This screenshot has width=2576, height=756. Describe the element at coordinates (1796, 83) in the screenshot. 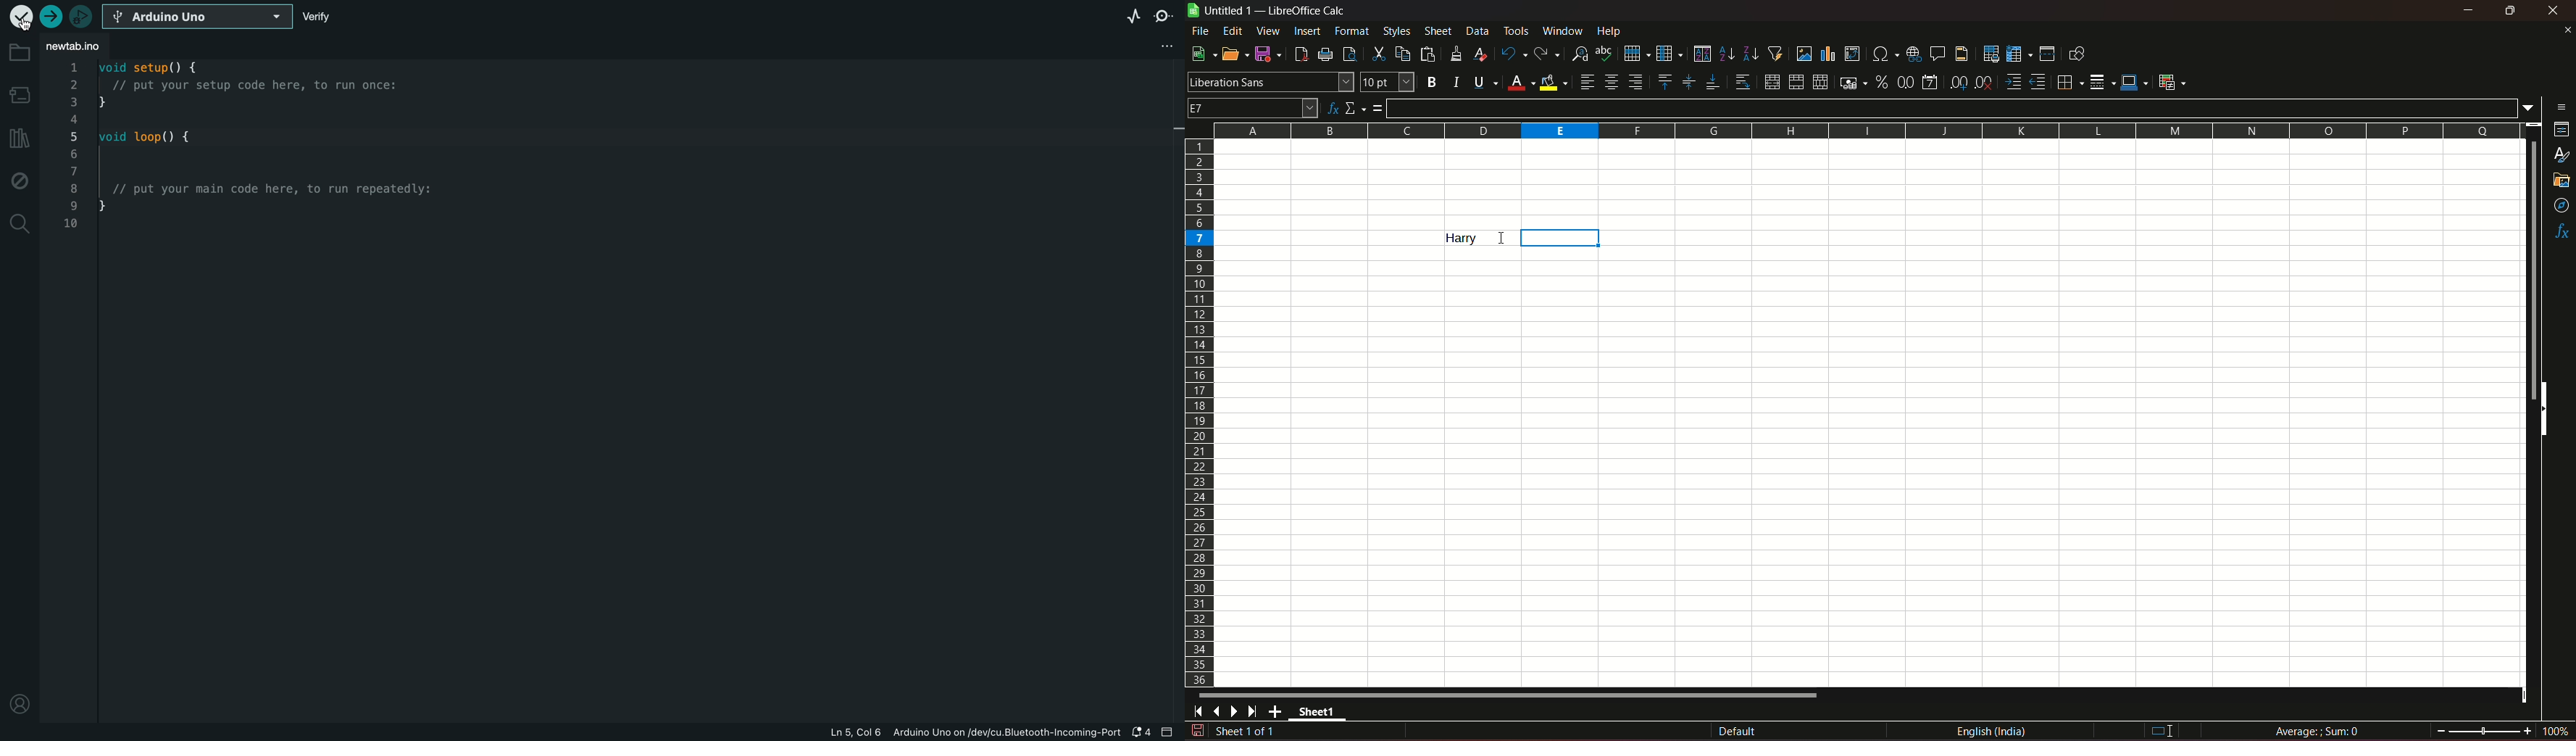

I see `merge` at that location.